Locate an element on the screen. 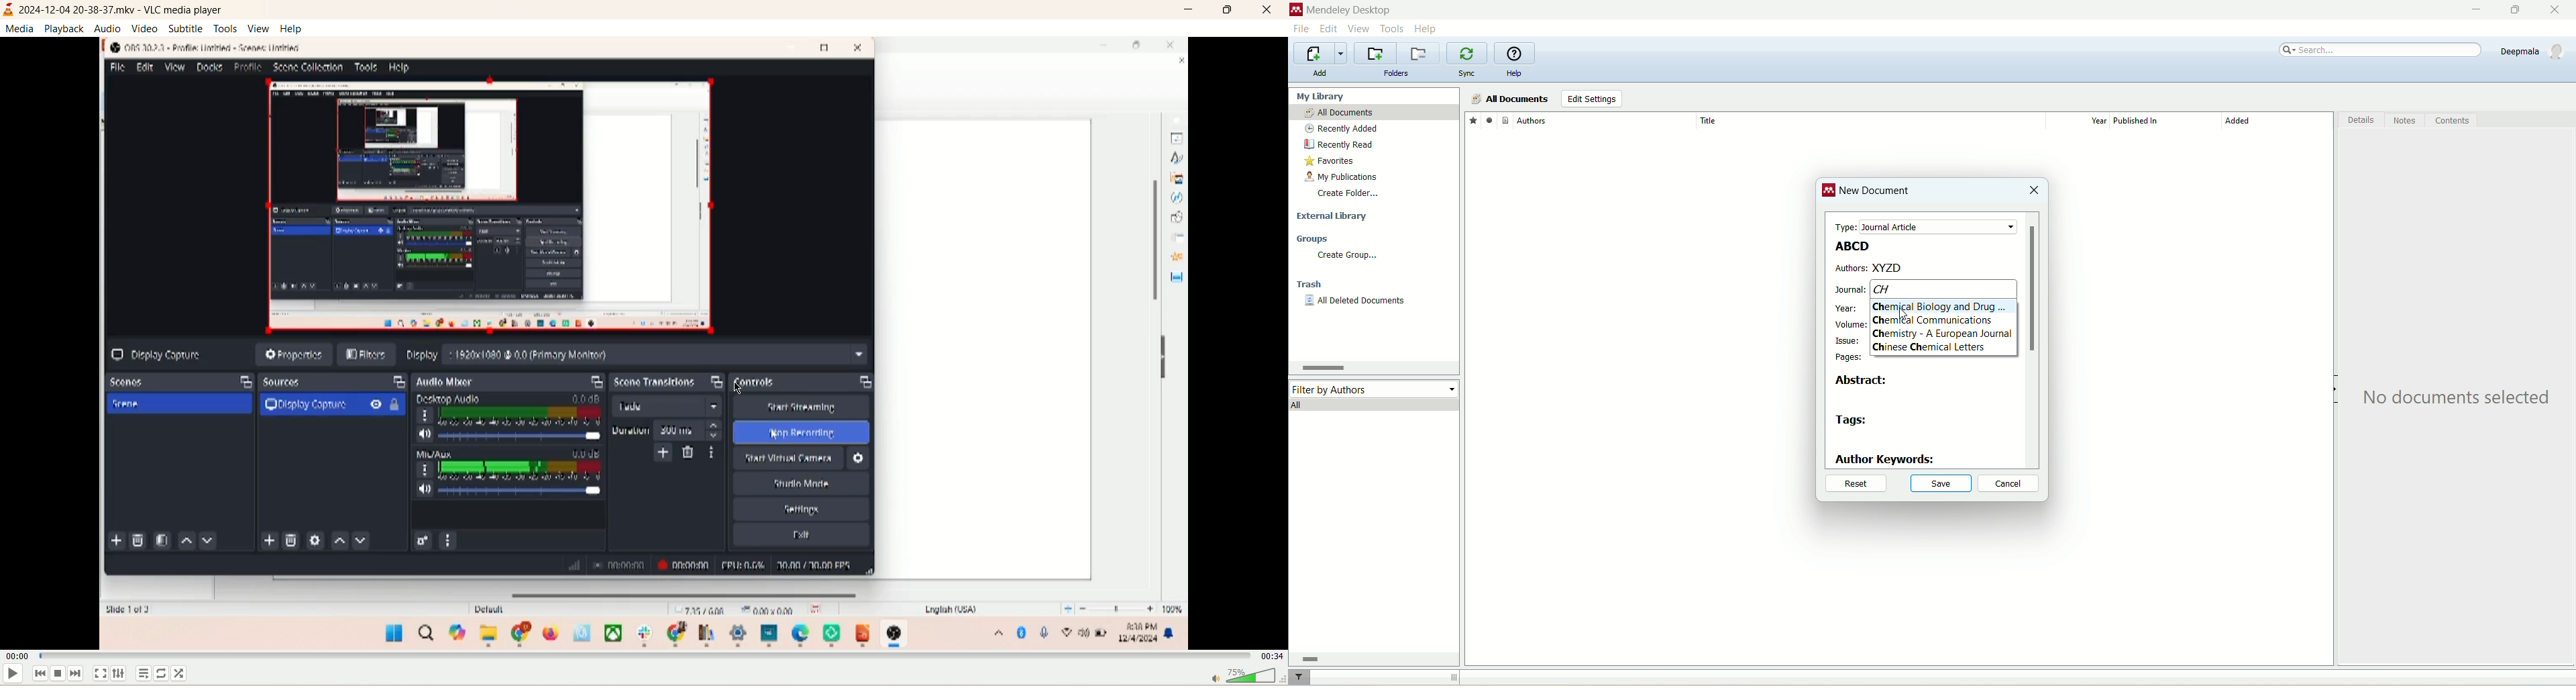 Image resolution: width=2576 pixels, height=700 pixels. volume is located at coordinates (1847, 324).